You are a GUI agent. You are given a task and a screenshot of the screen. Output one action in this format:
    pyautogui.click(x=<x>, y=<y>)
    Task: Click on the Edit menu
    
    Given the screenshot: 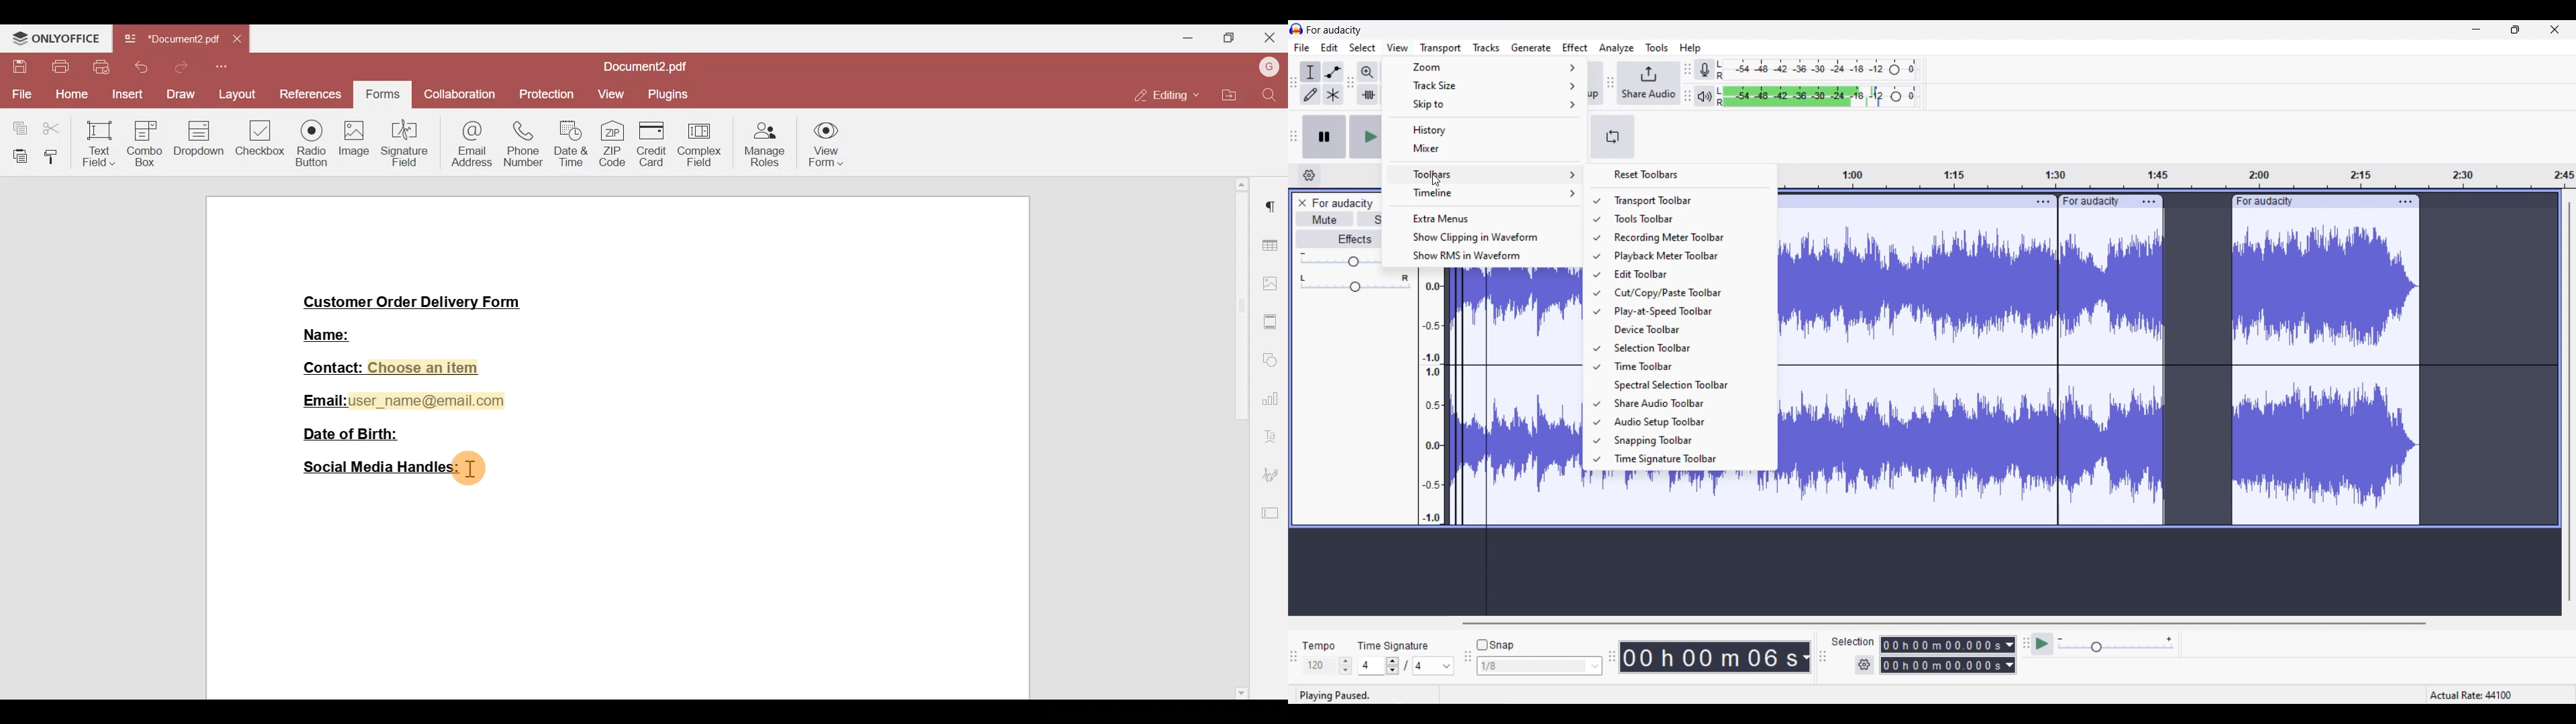 What is the action you would take?
    pyautogui.click(x=1330, y=48)
    